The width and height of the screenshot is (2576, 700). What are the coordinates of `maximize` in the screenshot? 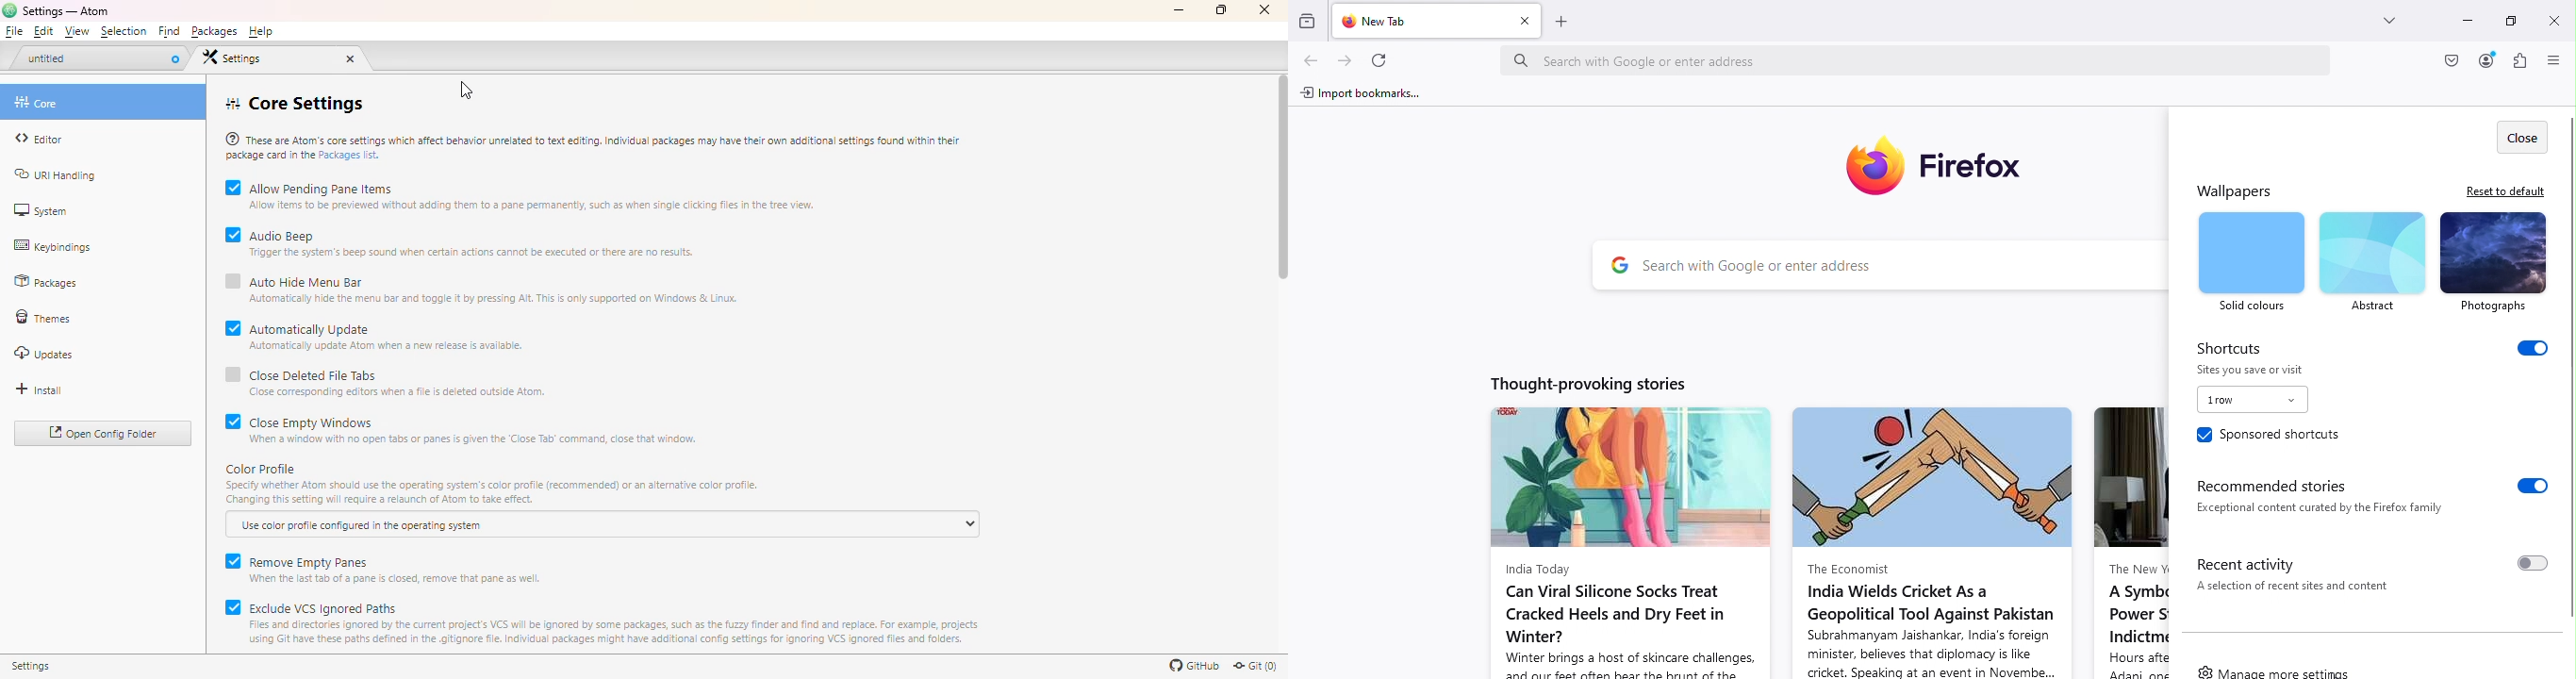 It's located at (1220, 8).